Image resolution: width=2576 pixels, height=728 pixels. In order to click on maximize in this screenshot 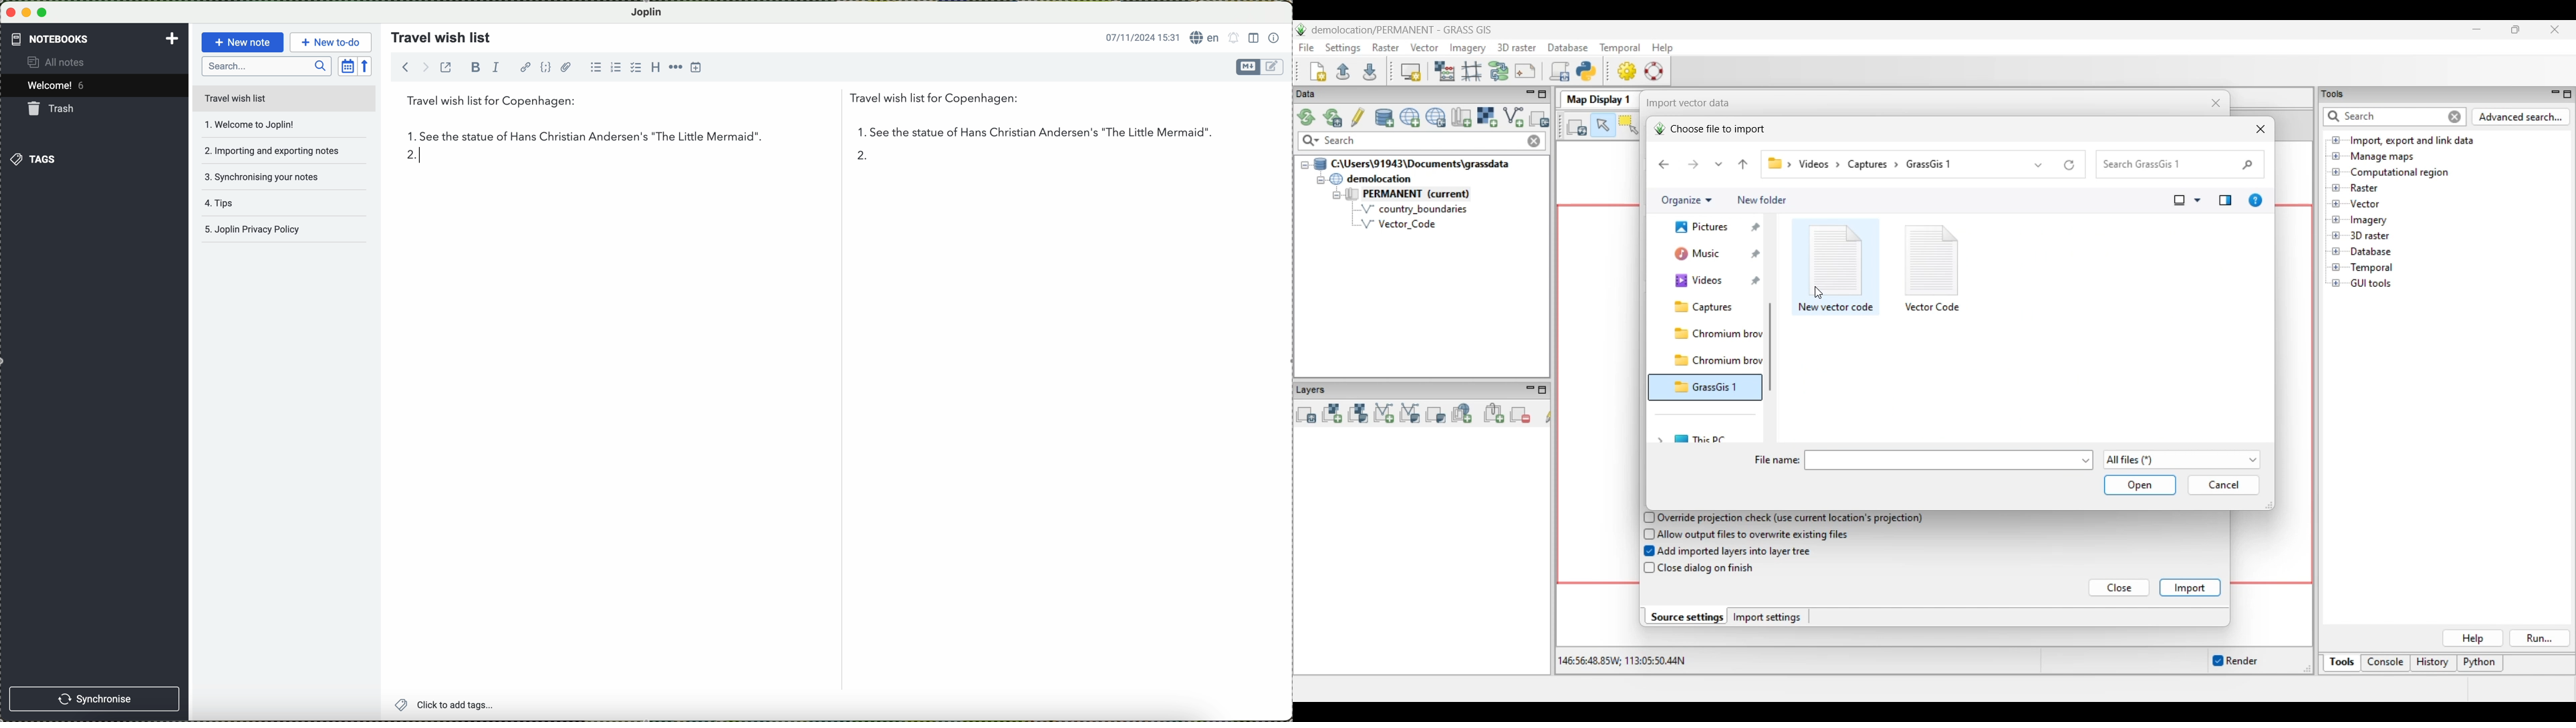, I will do `click(45, 12)`.